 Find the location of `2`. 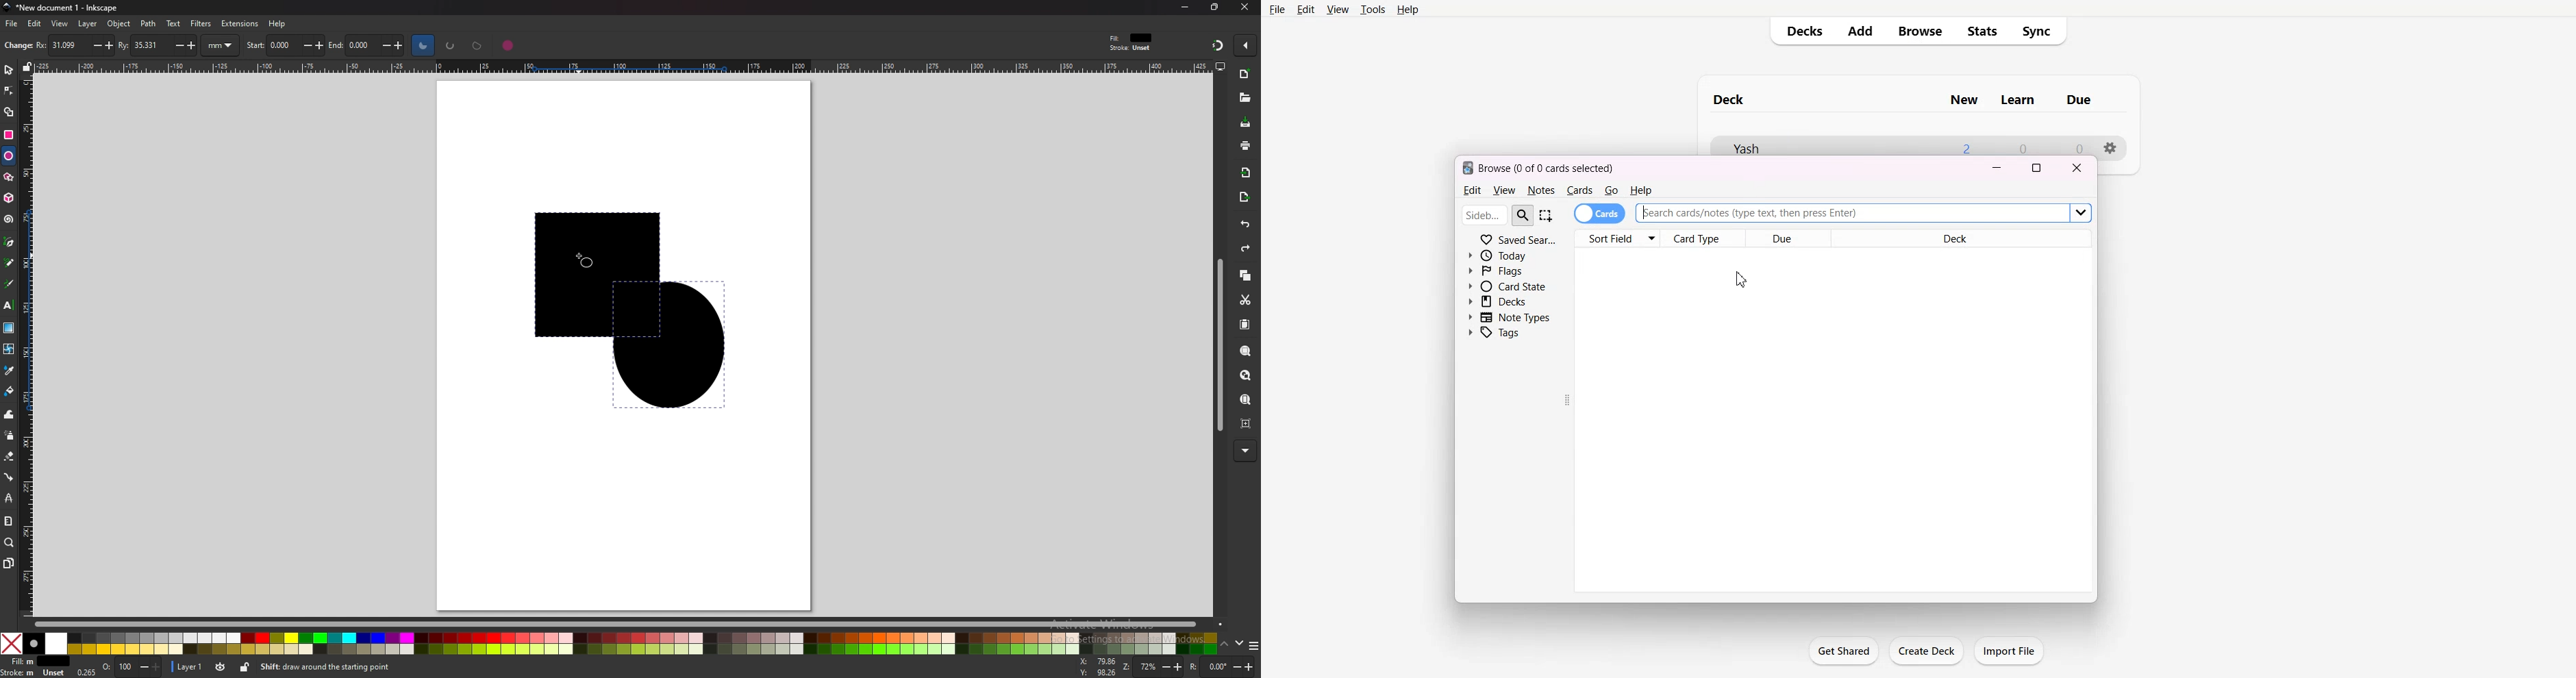

2 is located at coordinates (1964, 145).